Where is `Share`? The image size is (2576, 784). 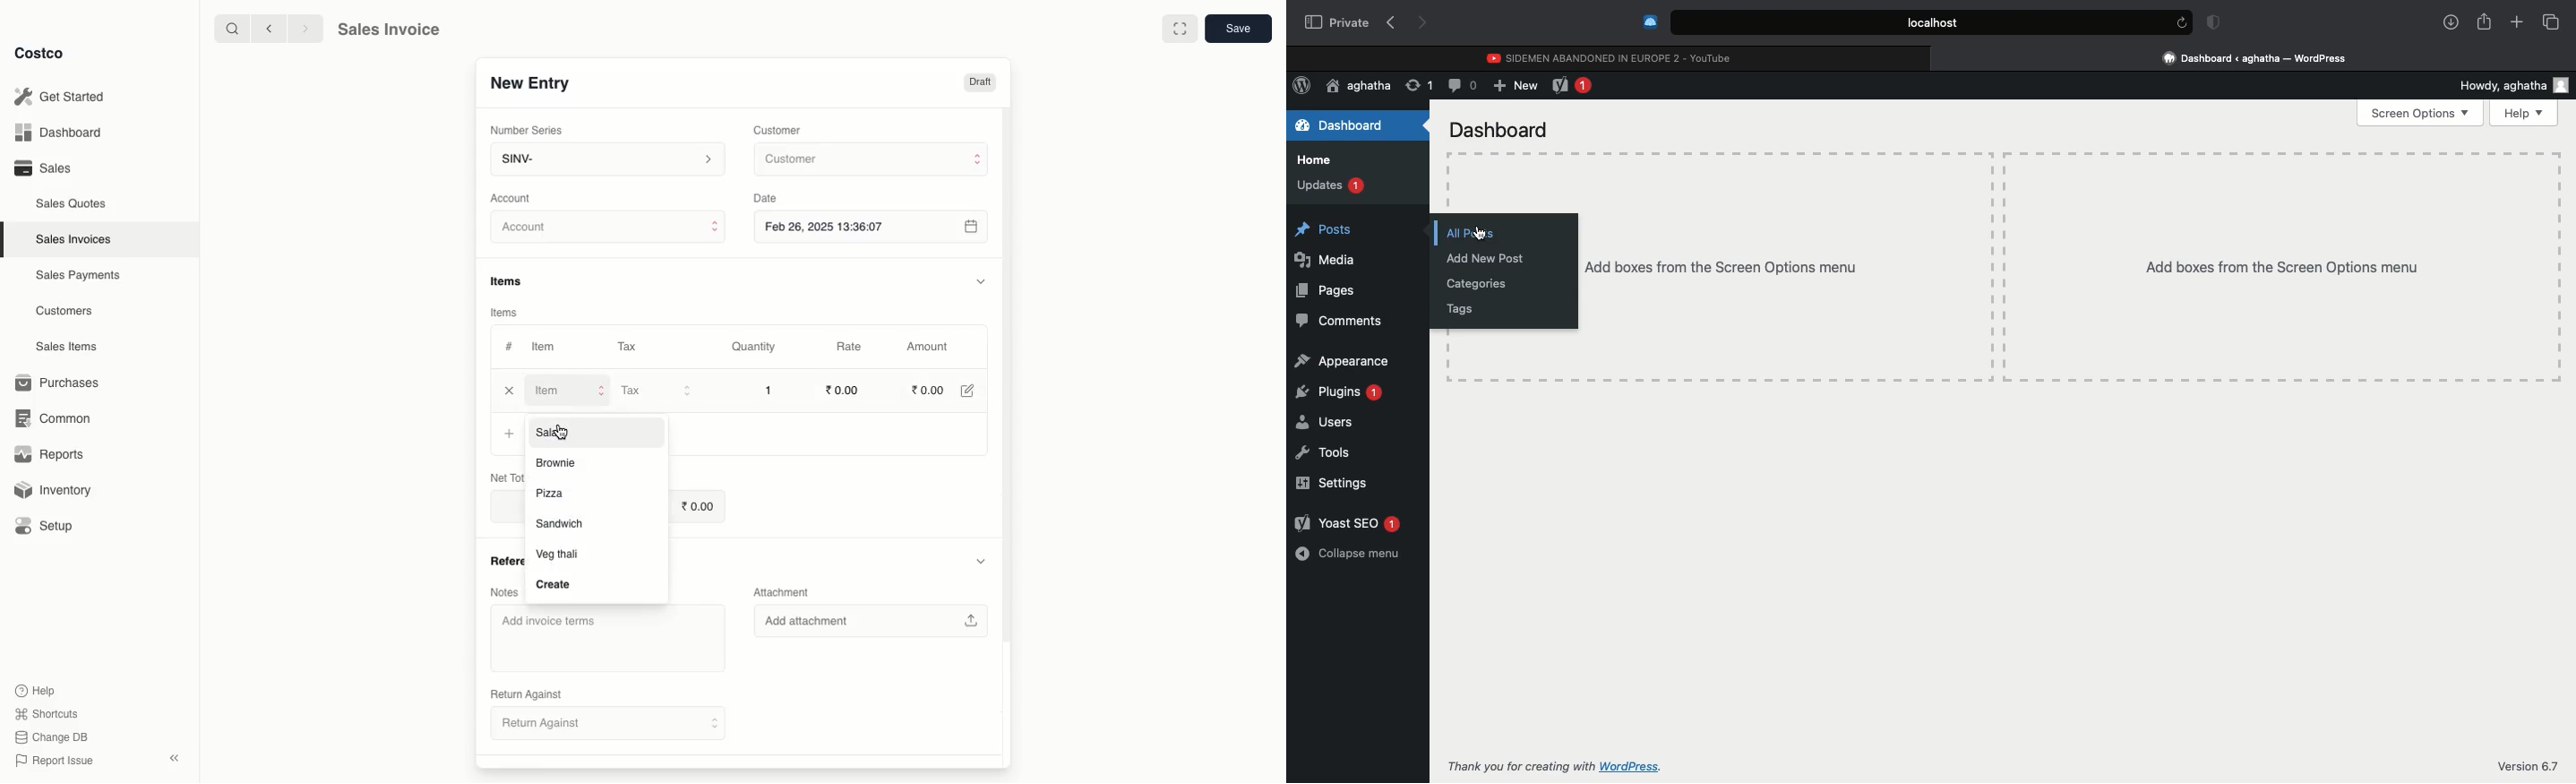
Share is located at coordinates (2484, 20).